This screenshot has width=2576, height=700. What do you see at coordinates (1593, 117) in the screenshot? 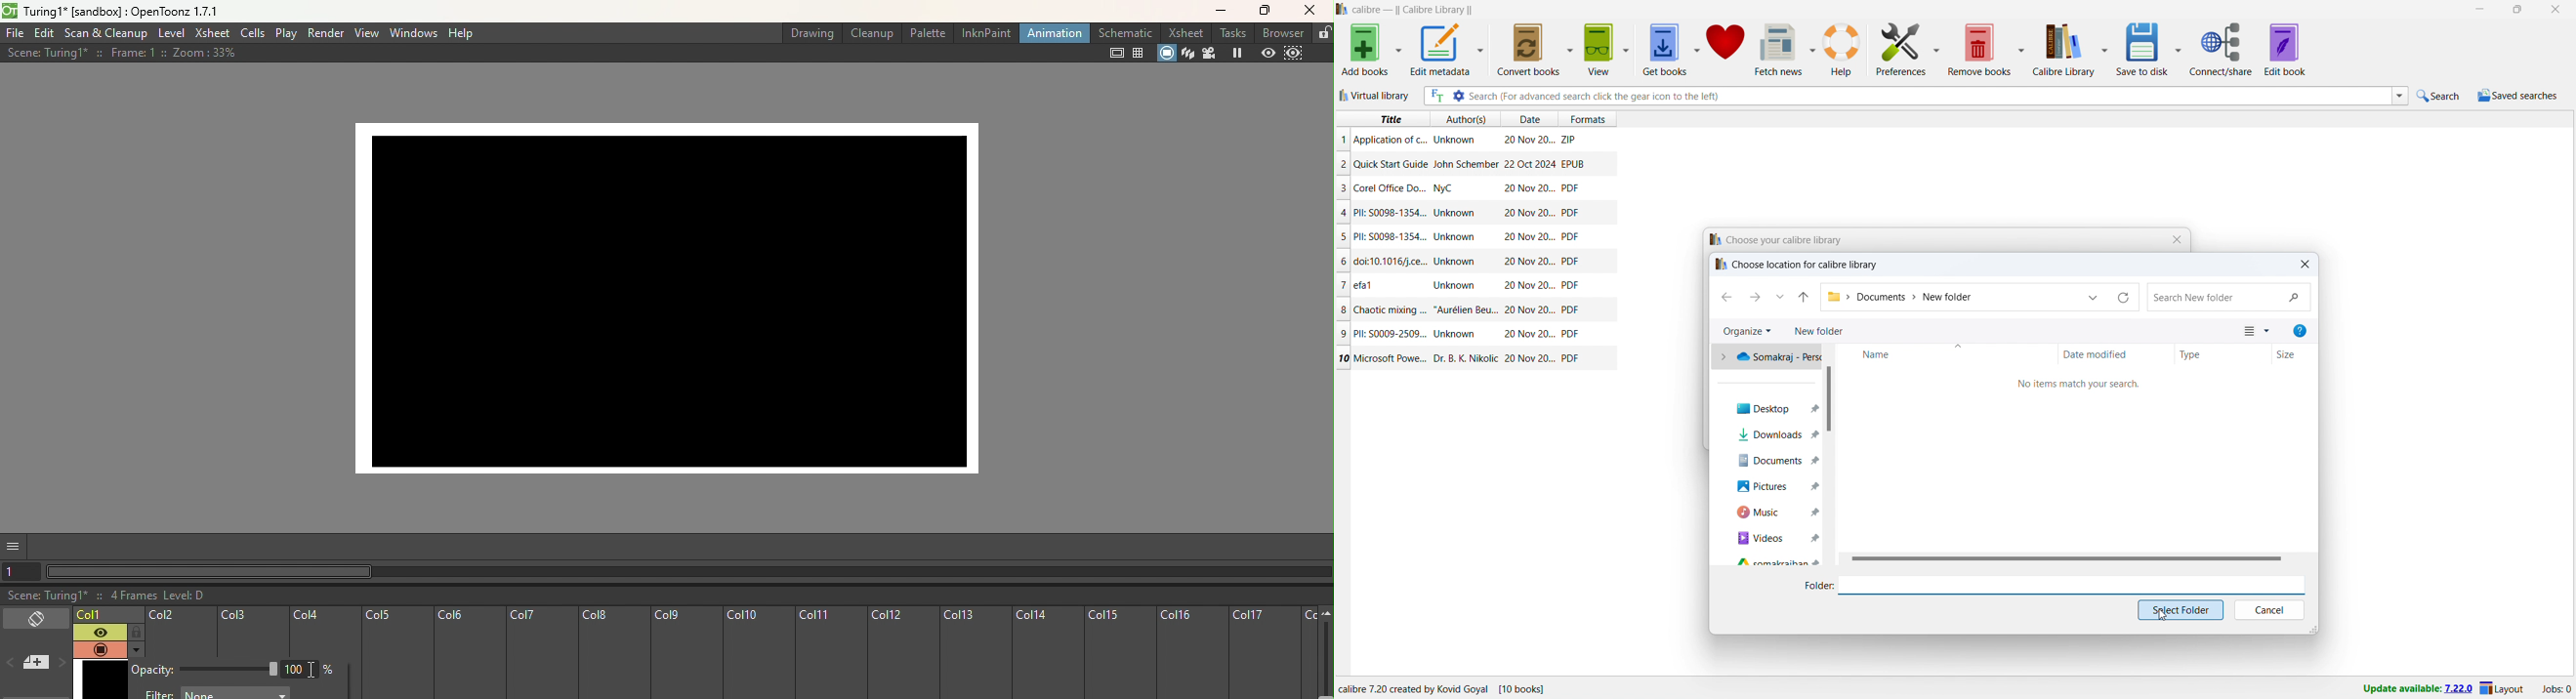
I see `formats` at bounding box center [1593, 117].